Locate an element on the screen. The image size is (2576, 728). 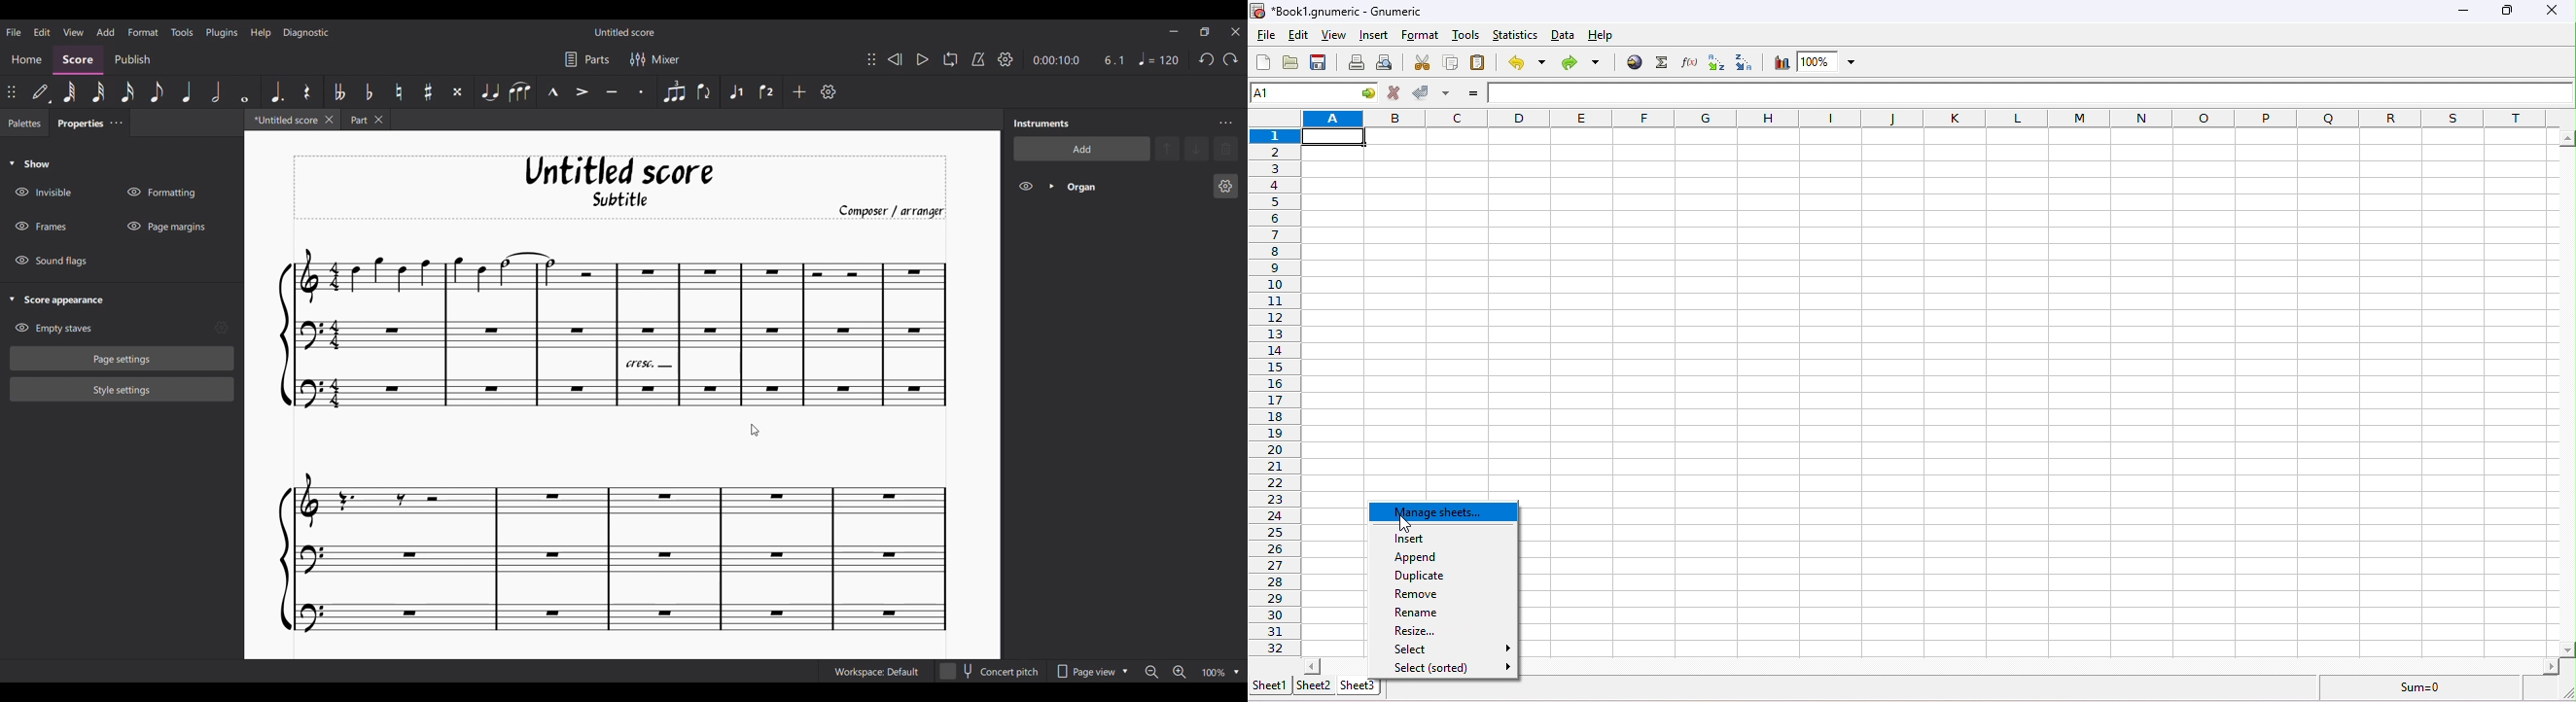
print is located at coordinates (1357, 64).